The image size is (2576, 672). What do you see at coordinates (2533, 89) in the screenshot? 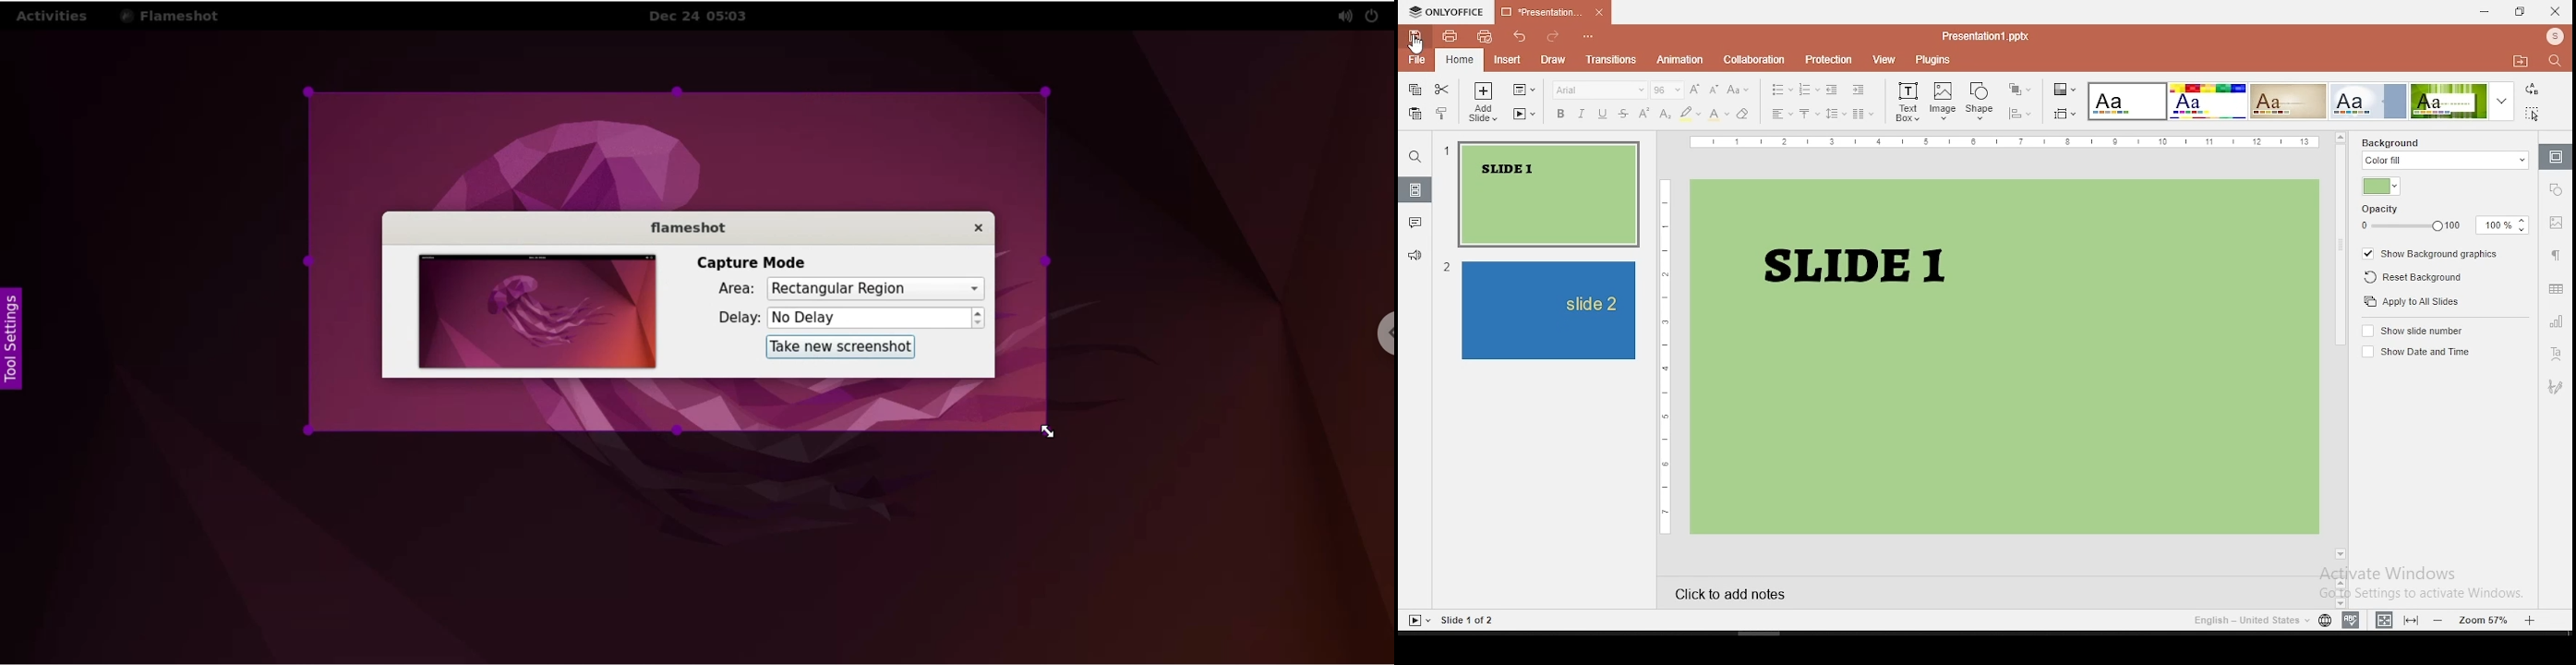
I see `replace` at bounding box center [2533, 89].